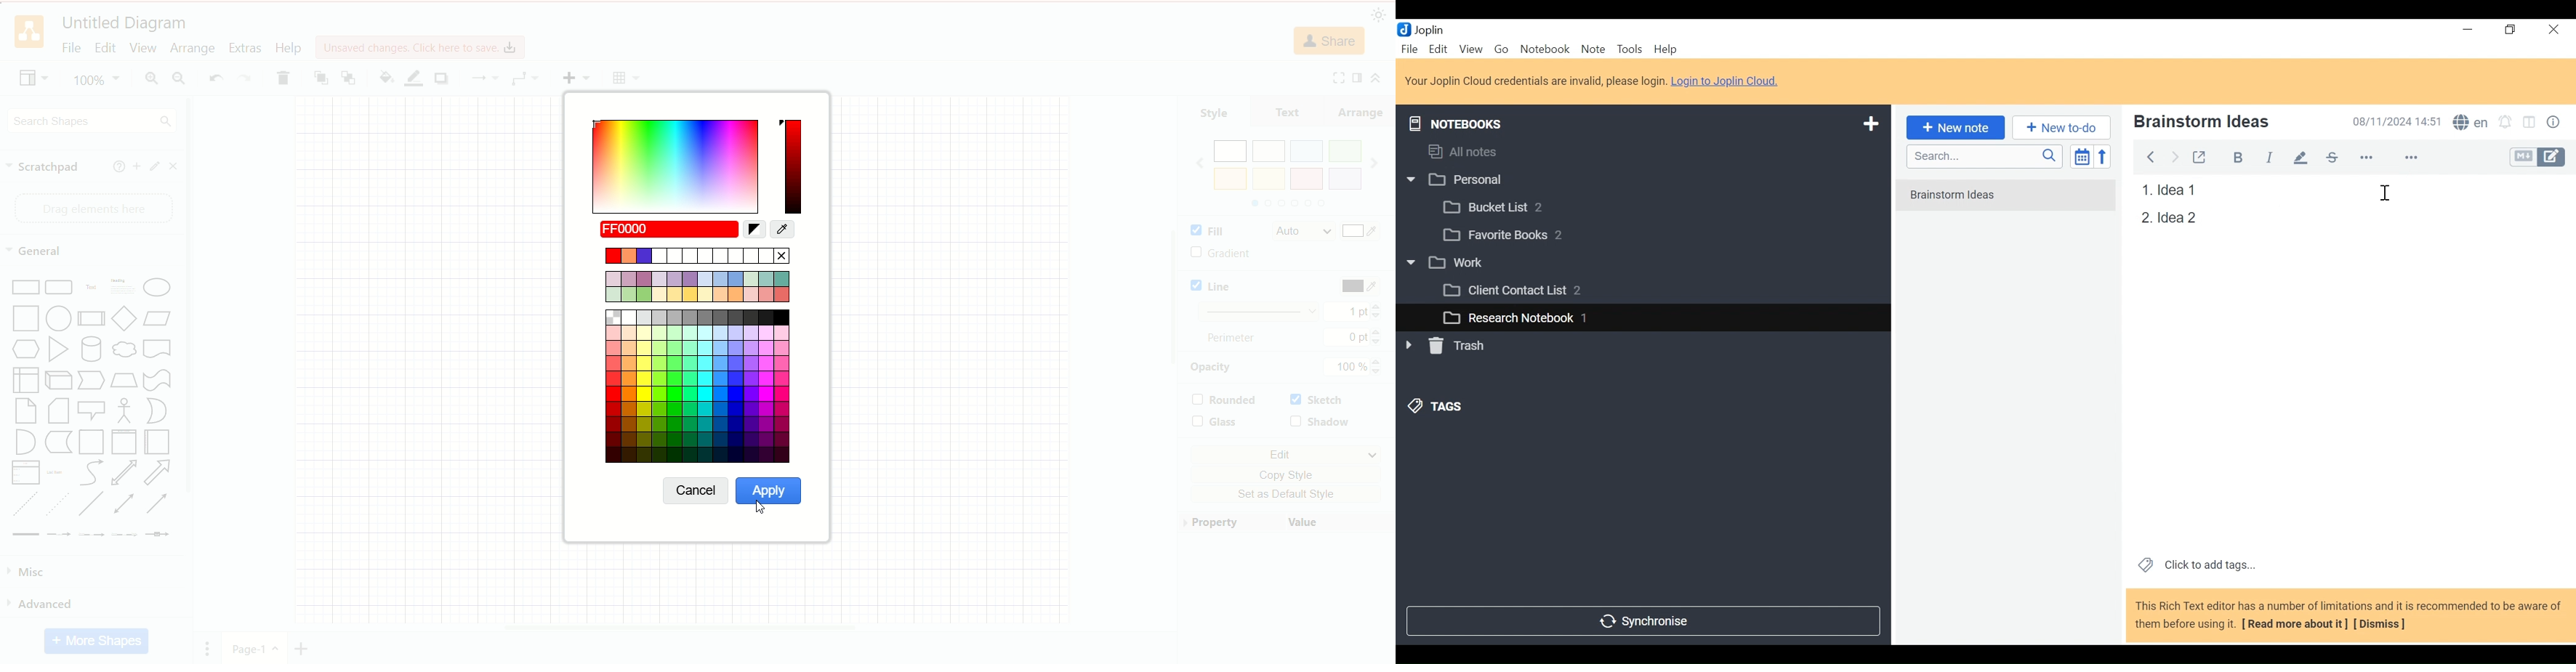 Image resolution: width=2576 pixels, height=672 pixels. What do you see at coordinates (1535, 81) in the screenshot?
I see `Login to Joplin Cloud` at bounding box center [1535, 81].